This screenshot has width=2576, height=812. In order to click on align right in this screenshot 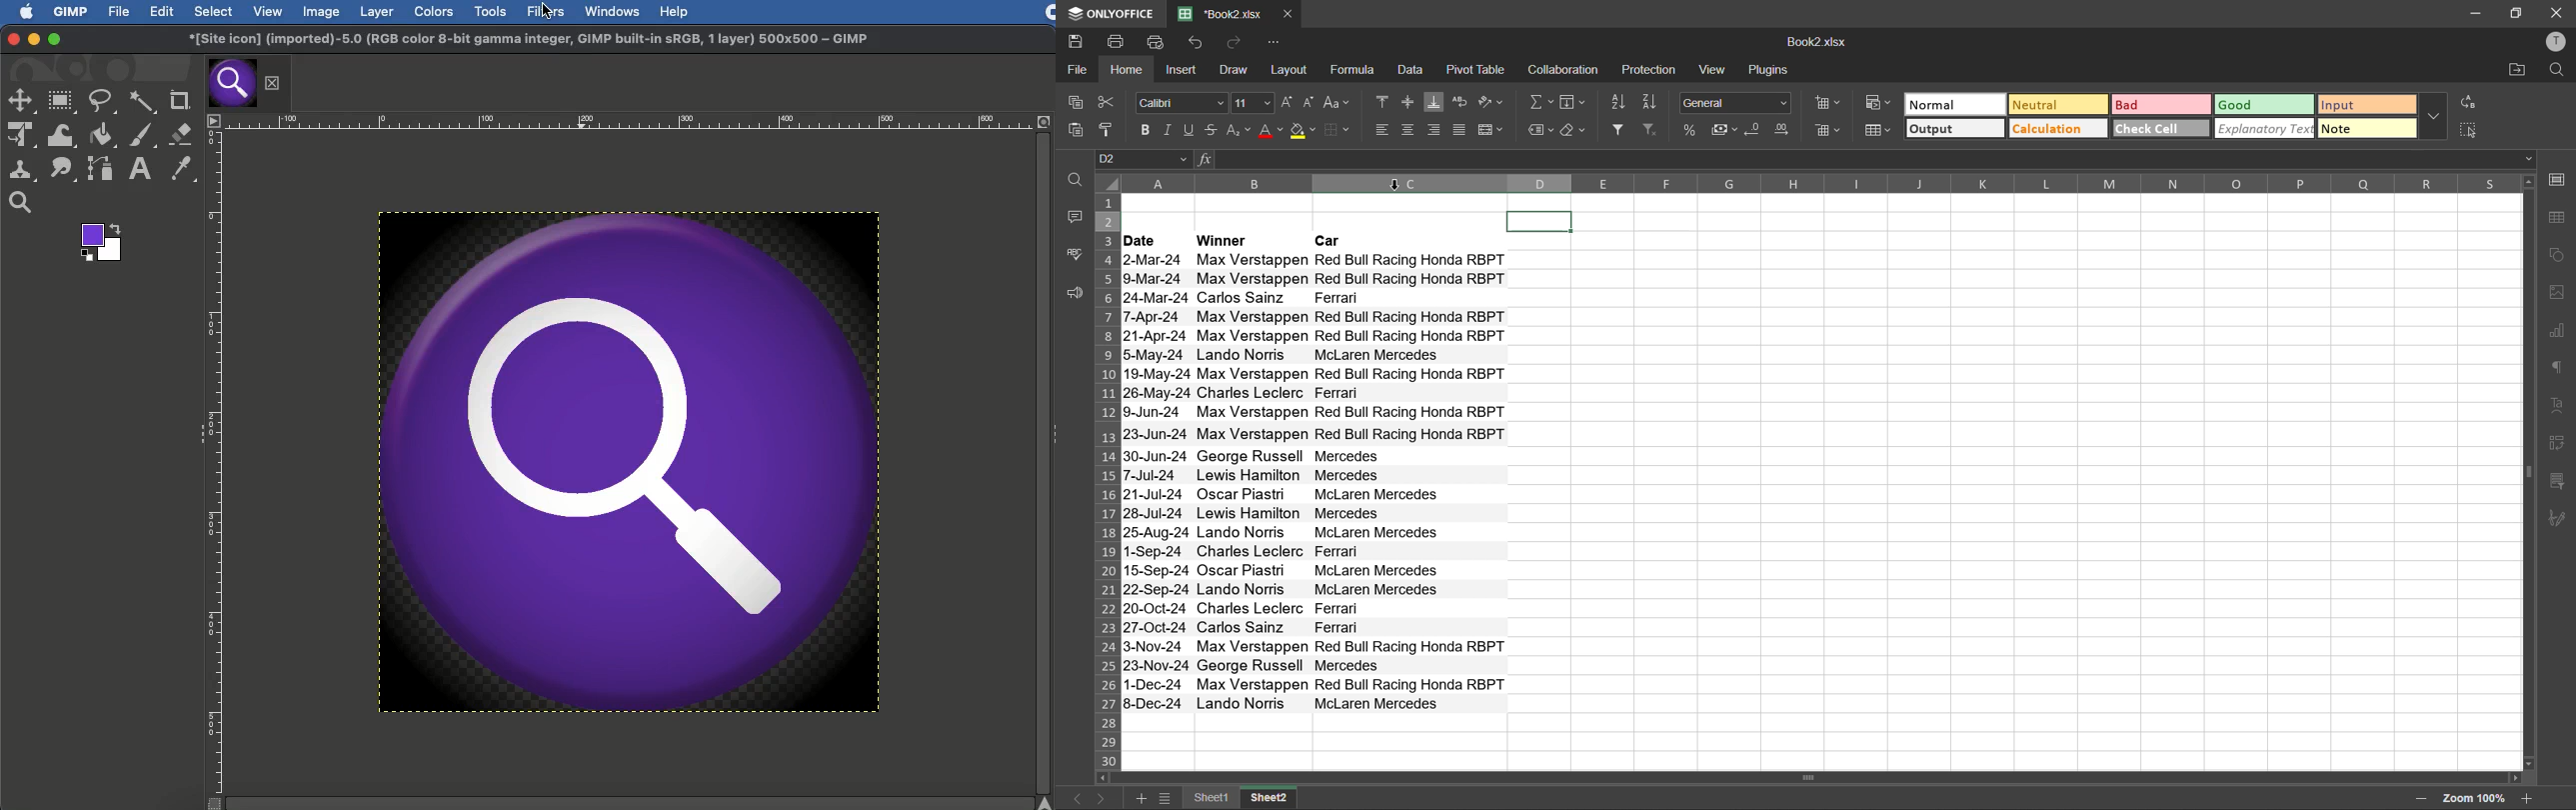, I will do `click(1436, 132)`.